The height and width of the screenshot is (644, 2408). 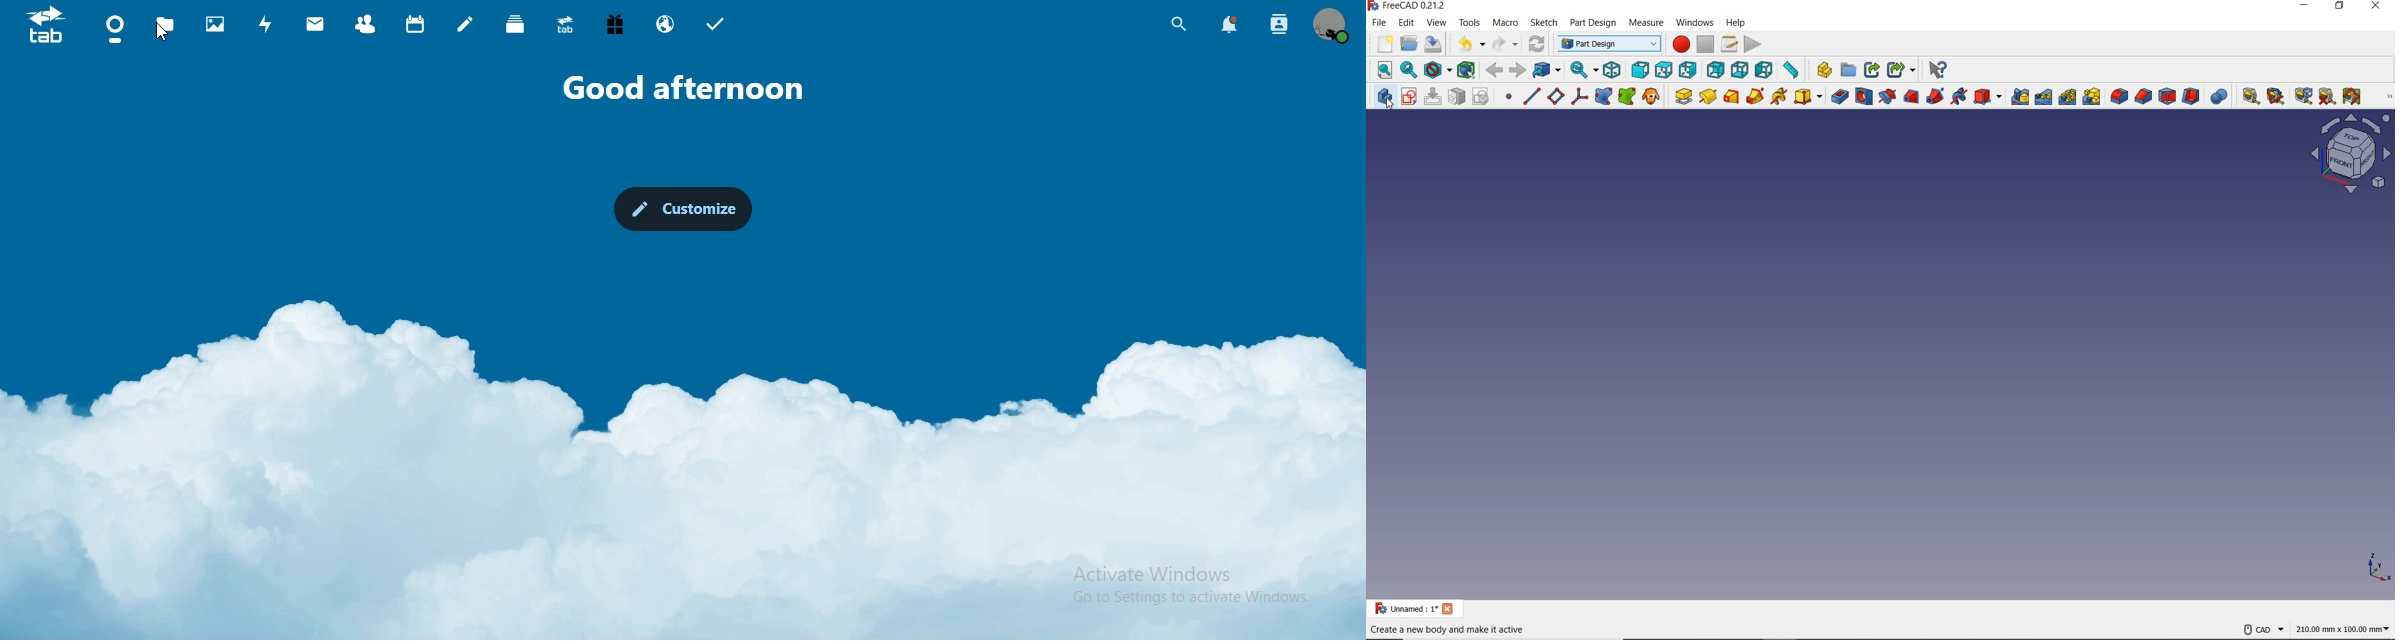 I want to click on activity, so click(x=264, y=24).